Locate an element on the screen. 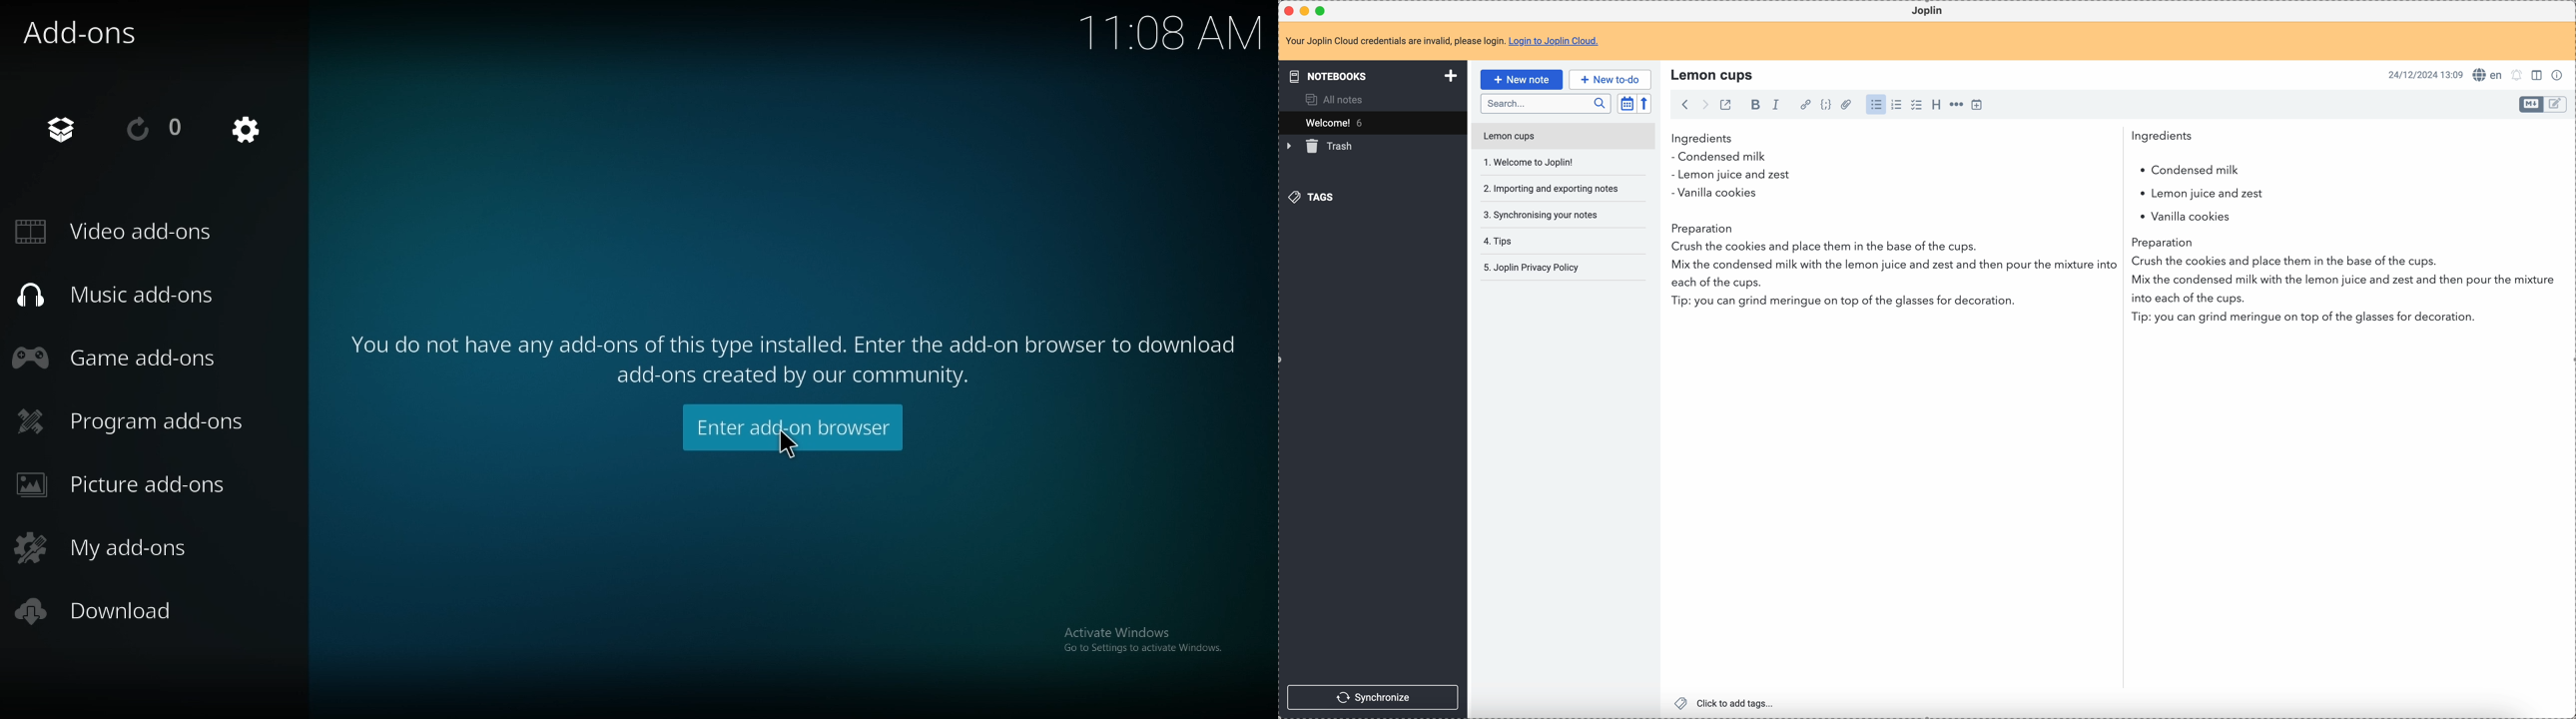 The image size is (2576, 728). synchronising your notes is located at coordinates (1540, 214).